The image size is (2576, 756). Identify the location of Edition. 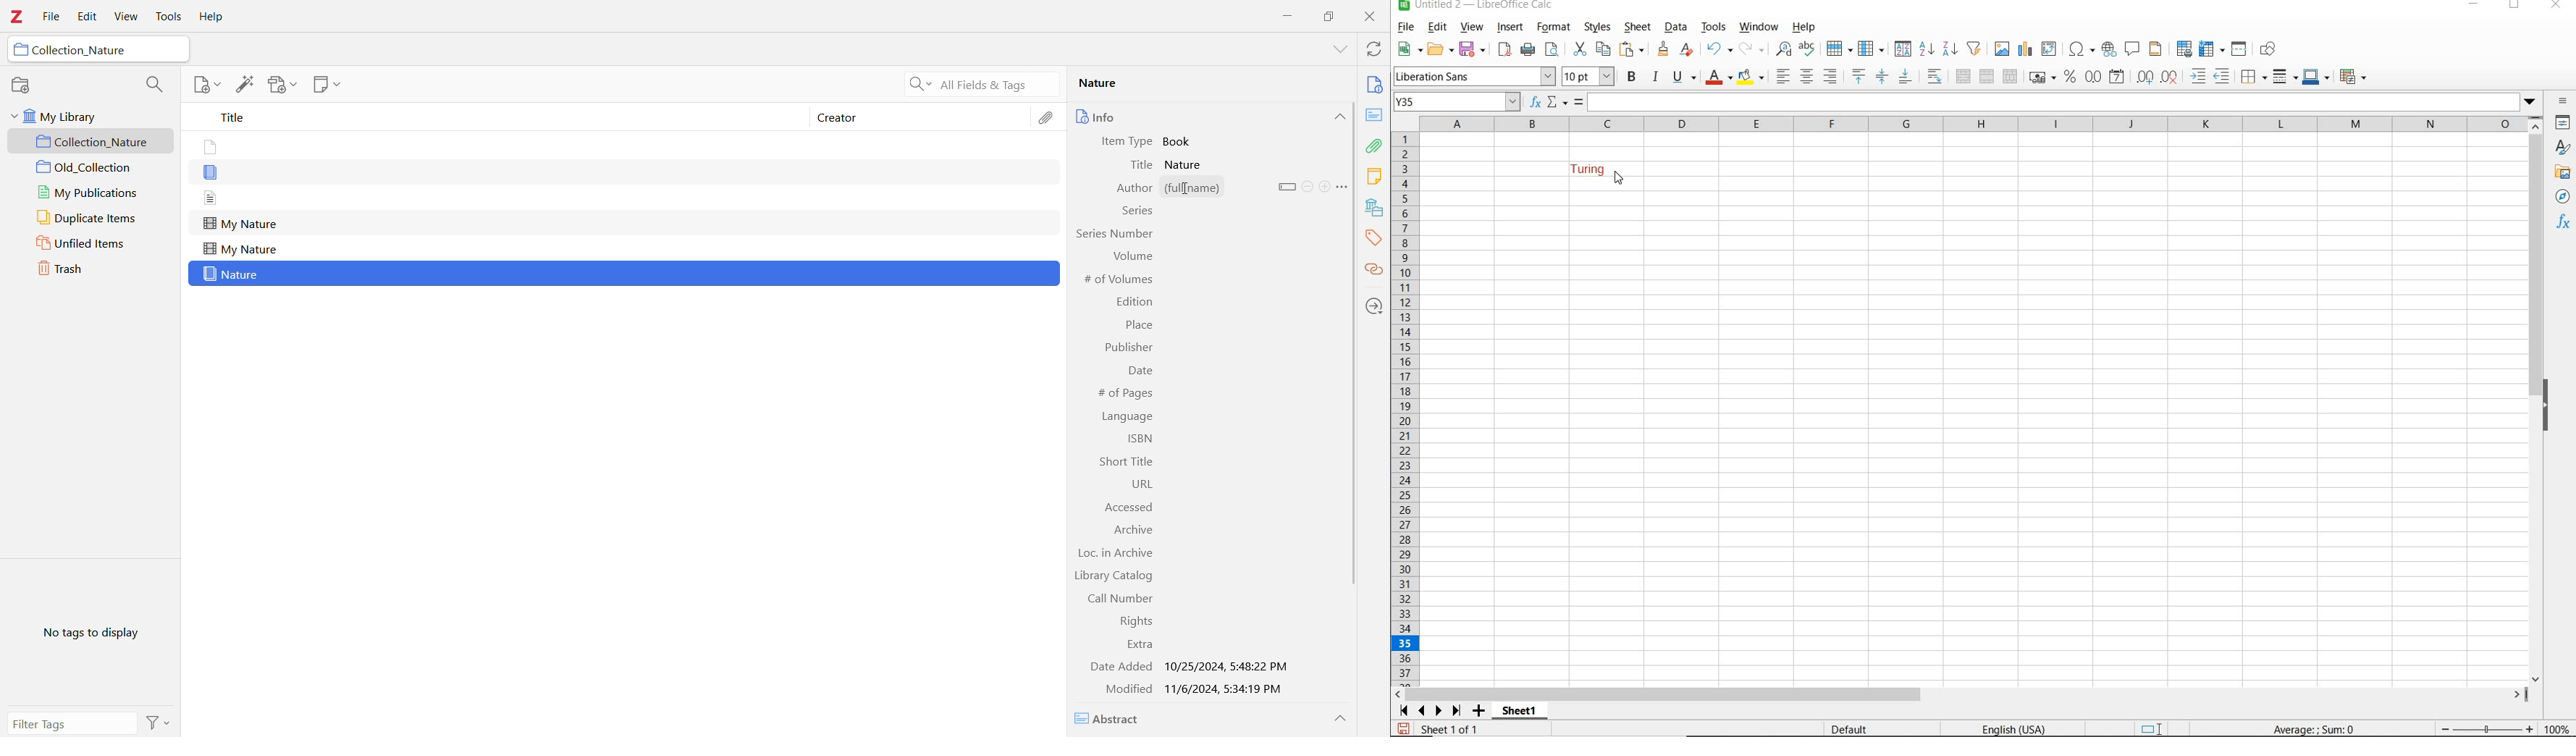
(1135, 302).